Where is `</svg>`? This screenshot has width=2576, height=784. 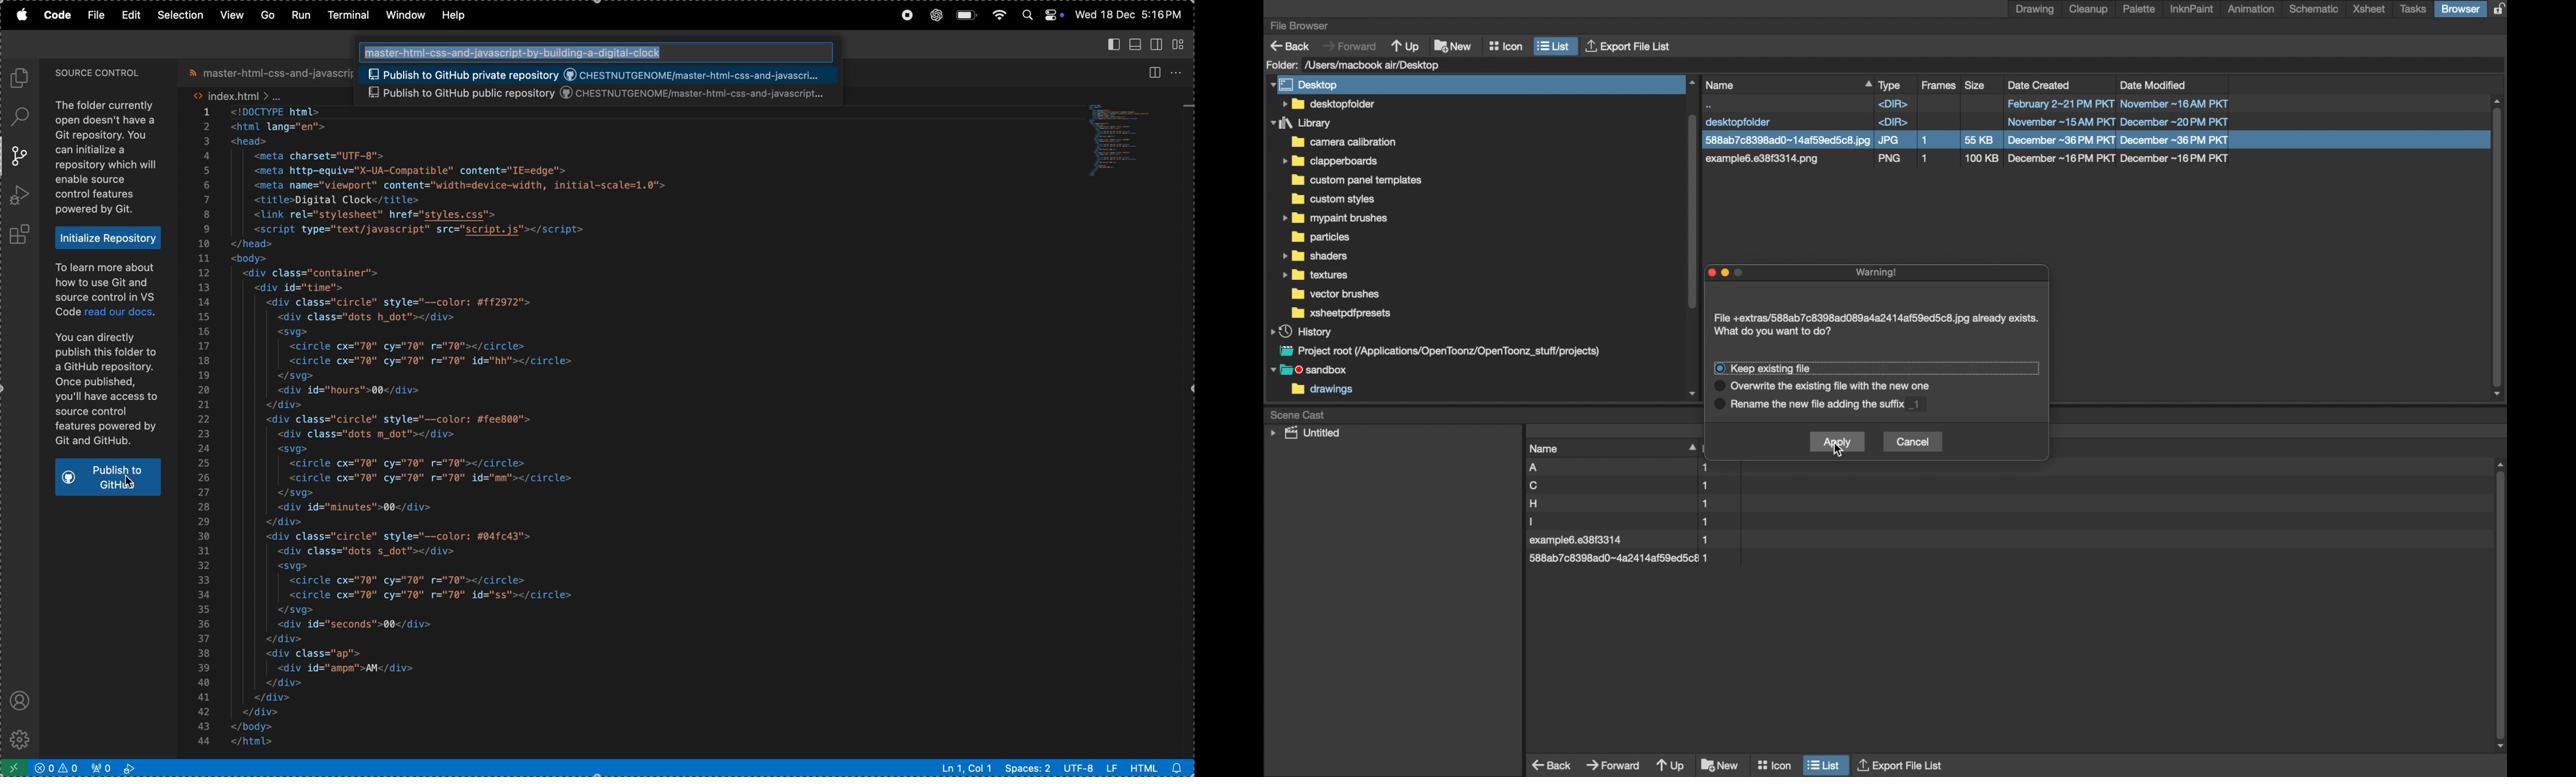
</svg> is located at coordinates (298, 610).